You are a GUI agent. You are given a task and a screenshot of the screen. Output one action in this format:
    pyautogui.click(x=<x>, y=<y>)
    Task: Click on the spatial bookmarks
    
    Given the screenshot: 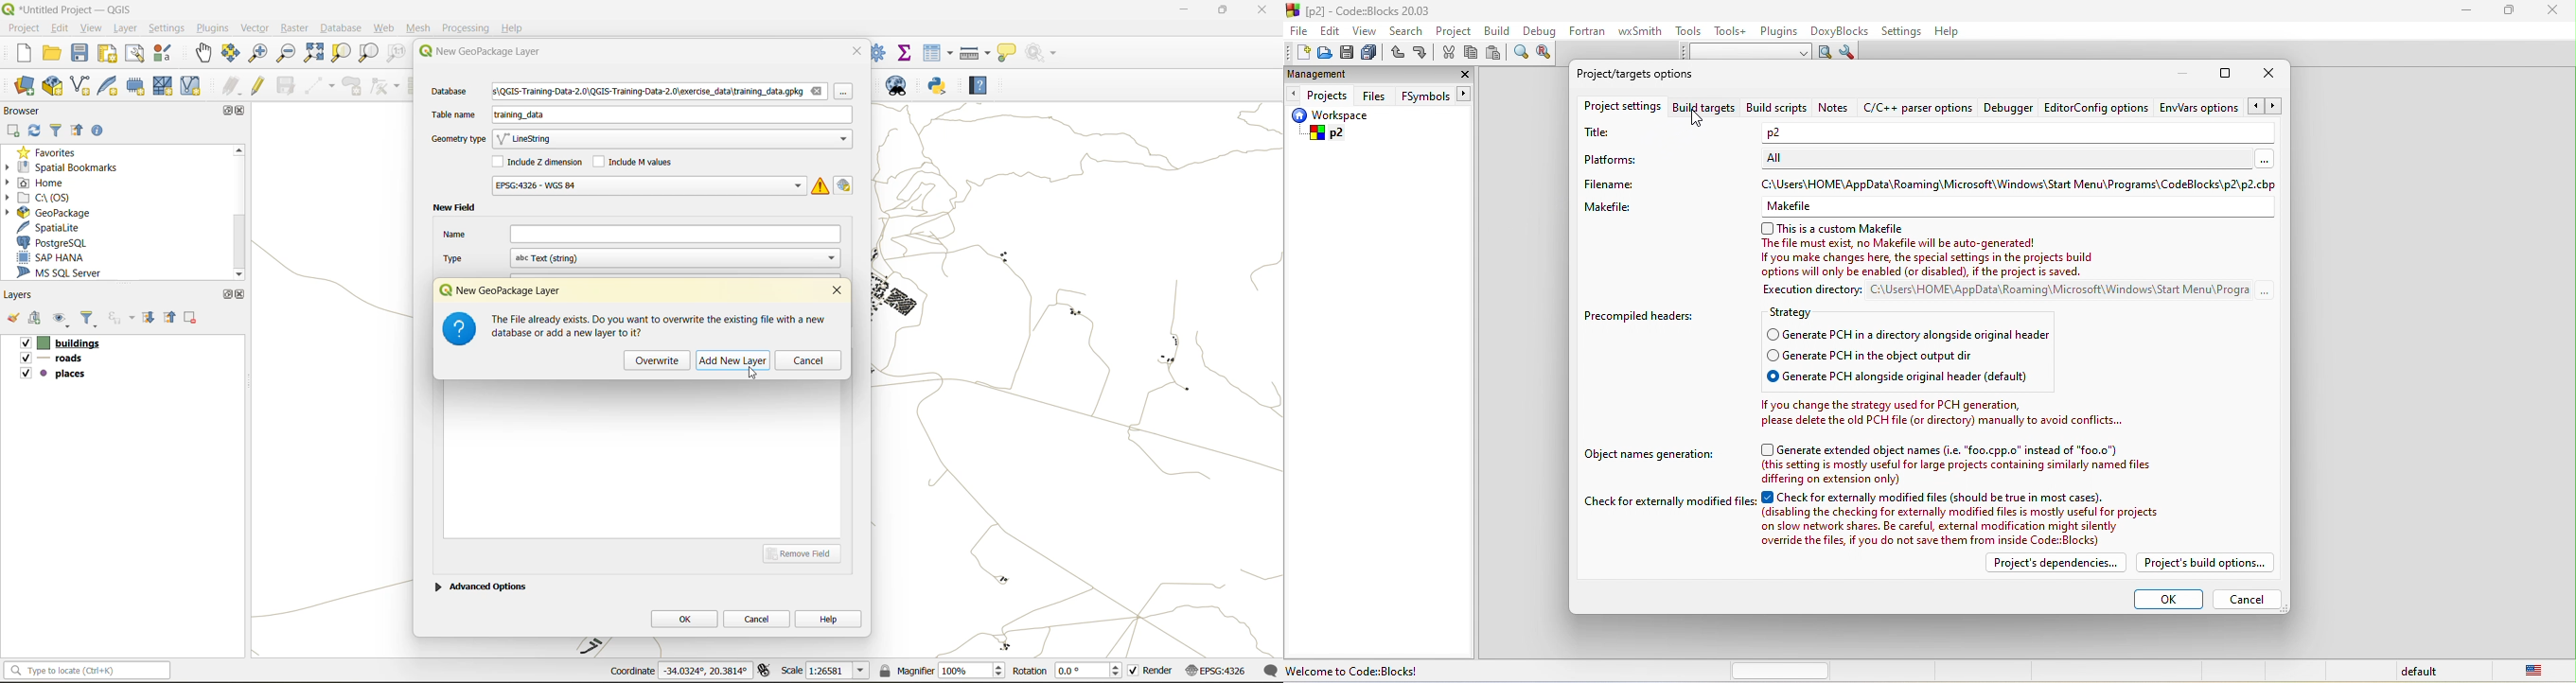 What is the action you would take?
    pyautogui.click(x=70, y=167)
    